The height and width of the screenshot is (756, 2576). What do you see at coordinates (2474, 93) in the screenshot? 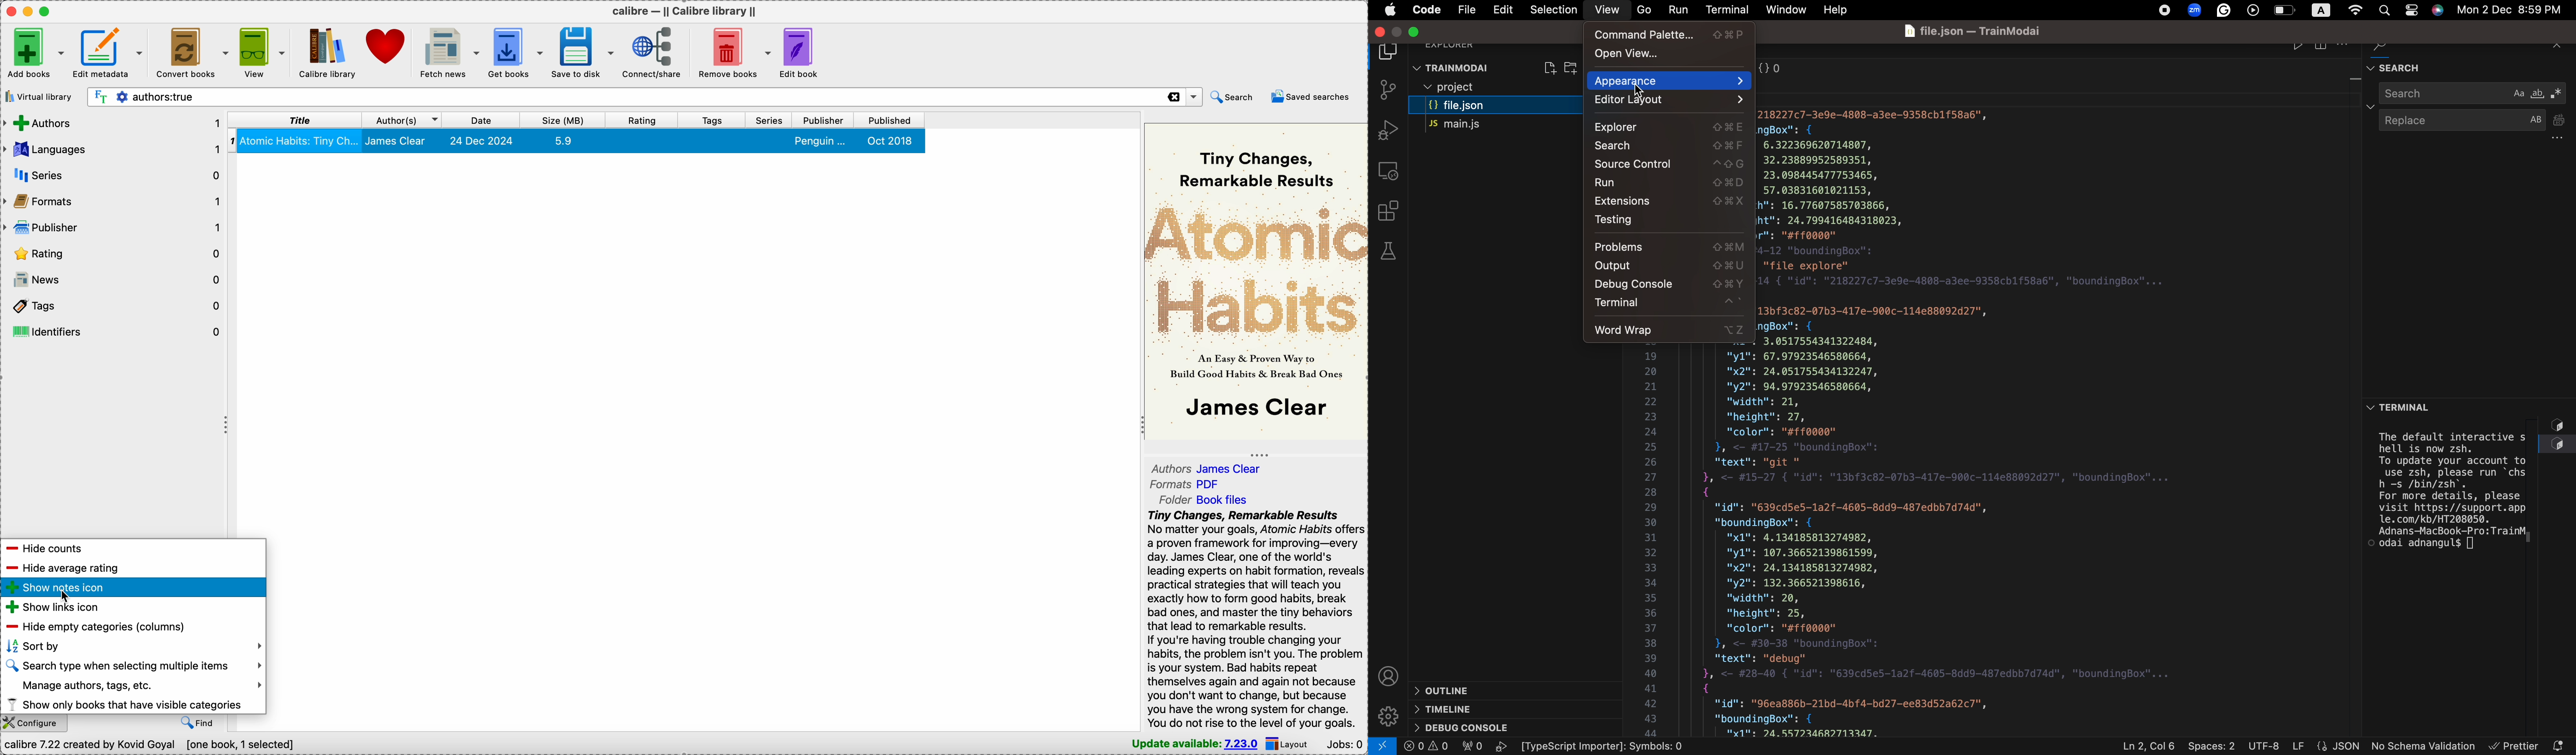
I see `search` at bounding box center [2474, 93].